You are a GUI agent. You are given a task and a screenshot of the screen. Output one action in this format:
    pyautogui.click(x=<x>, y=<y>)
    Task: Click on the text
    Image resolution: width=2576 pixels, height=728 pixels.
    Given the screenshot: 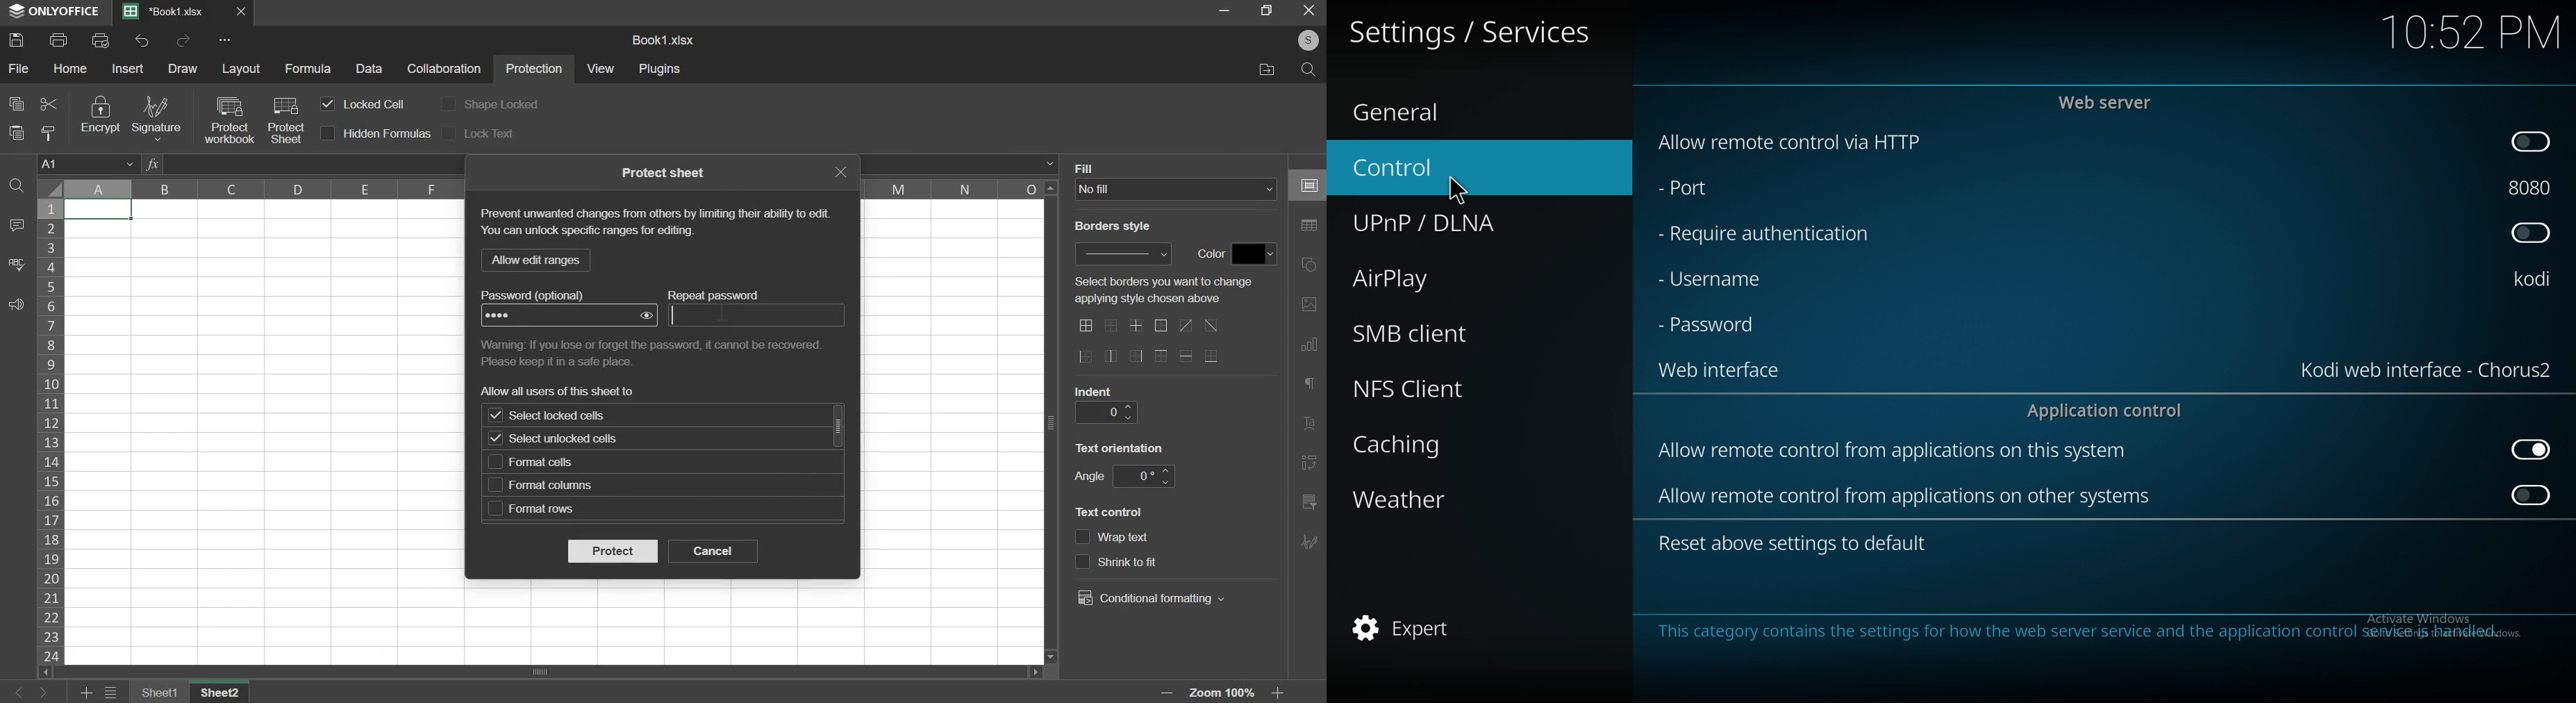 What is the action you would take?
    pyautogui.click(x=542, y=295)
    